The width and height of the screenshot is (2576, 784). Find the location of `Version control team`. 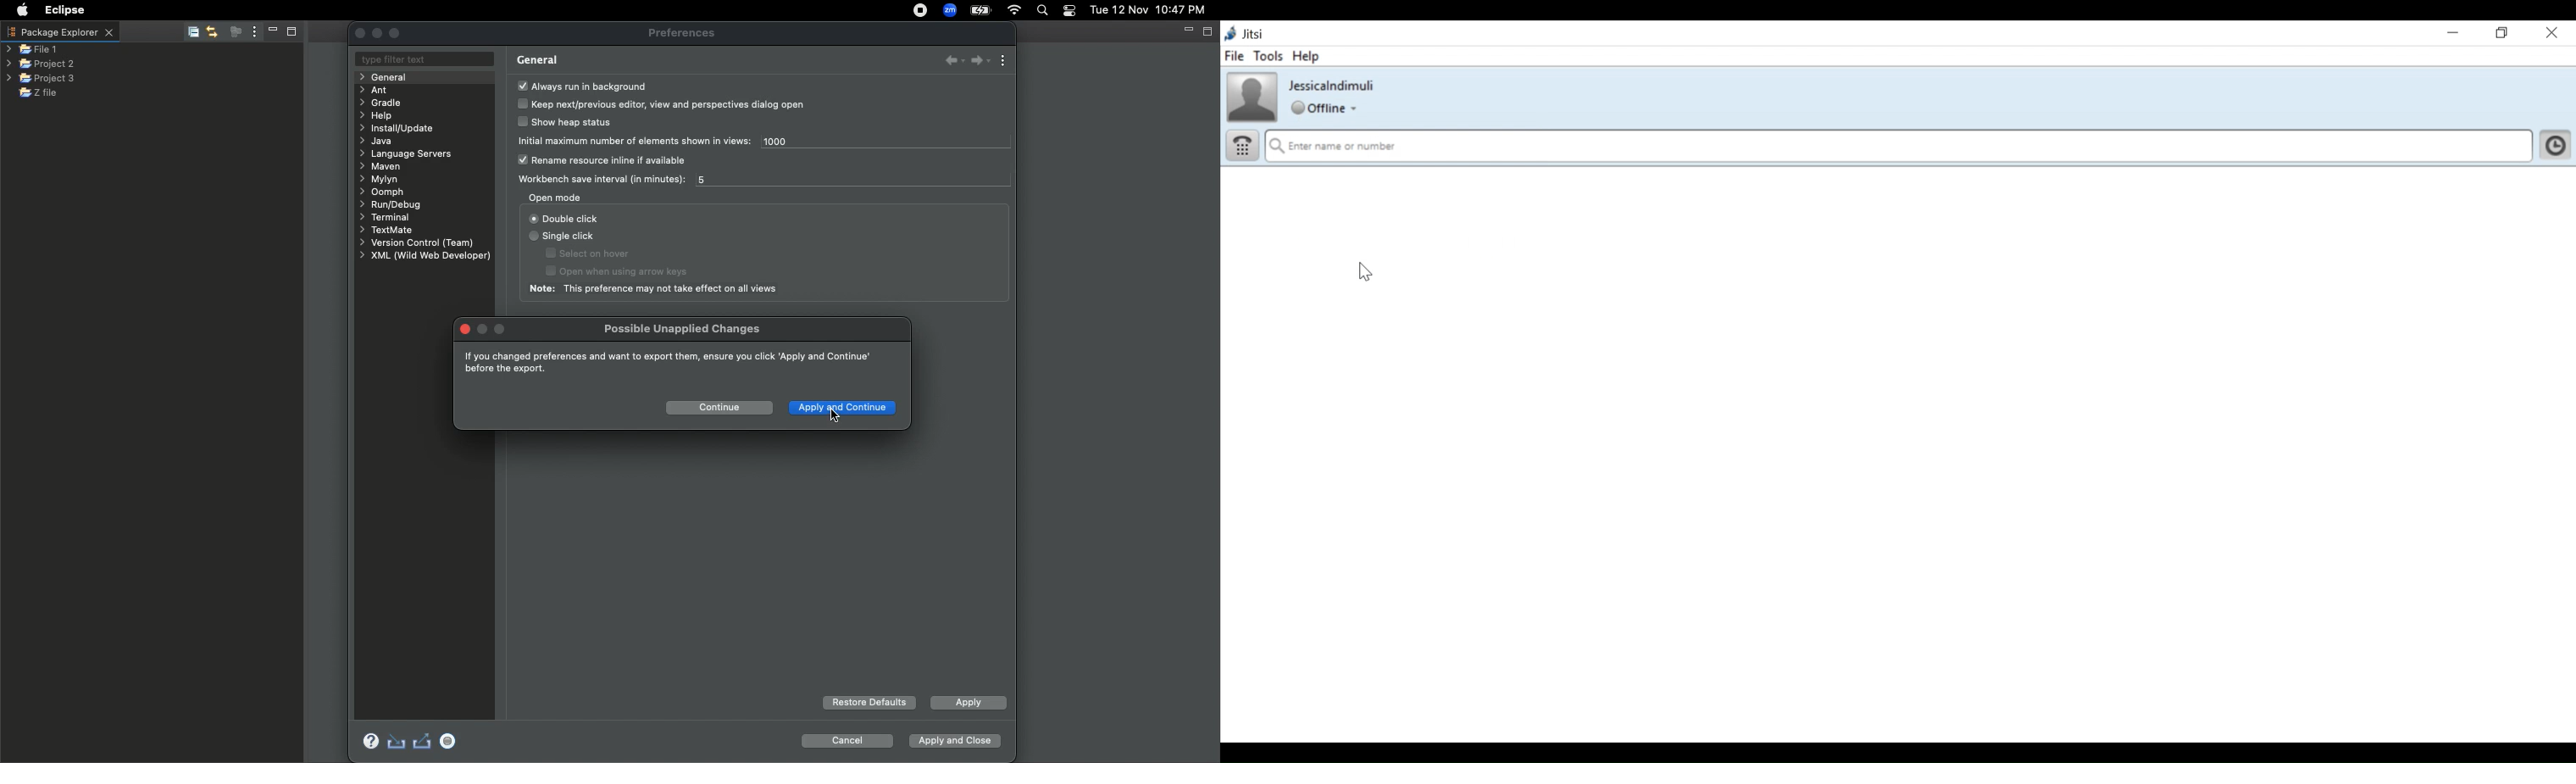

Version control team is located at coordinates (414, 242).